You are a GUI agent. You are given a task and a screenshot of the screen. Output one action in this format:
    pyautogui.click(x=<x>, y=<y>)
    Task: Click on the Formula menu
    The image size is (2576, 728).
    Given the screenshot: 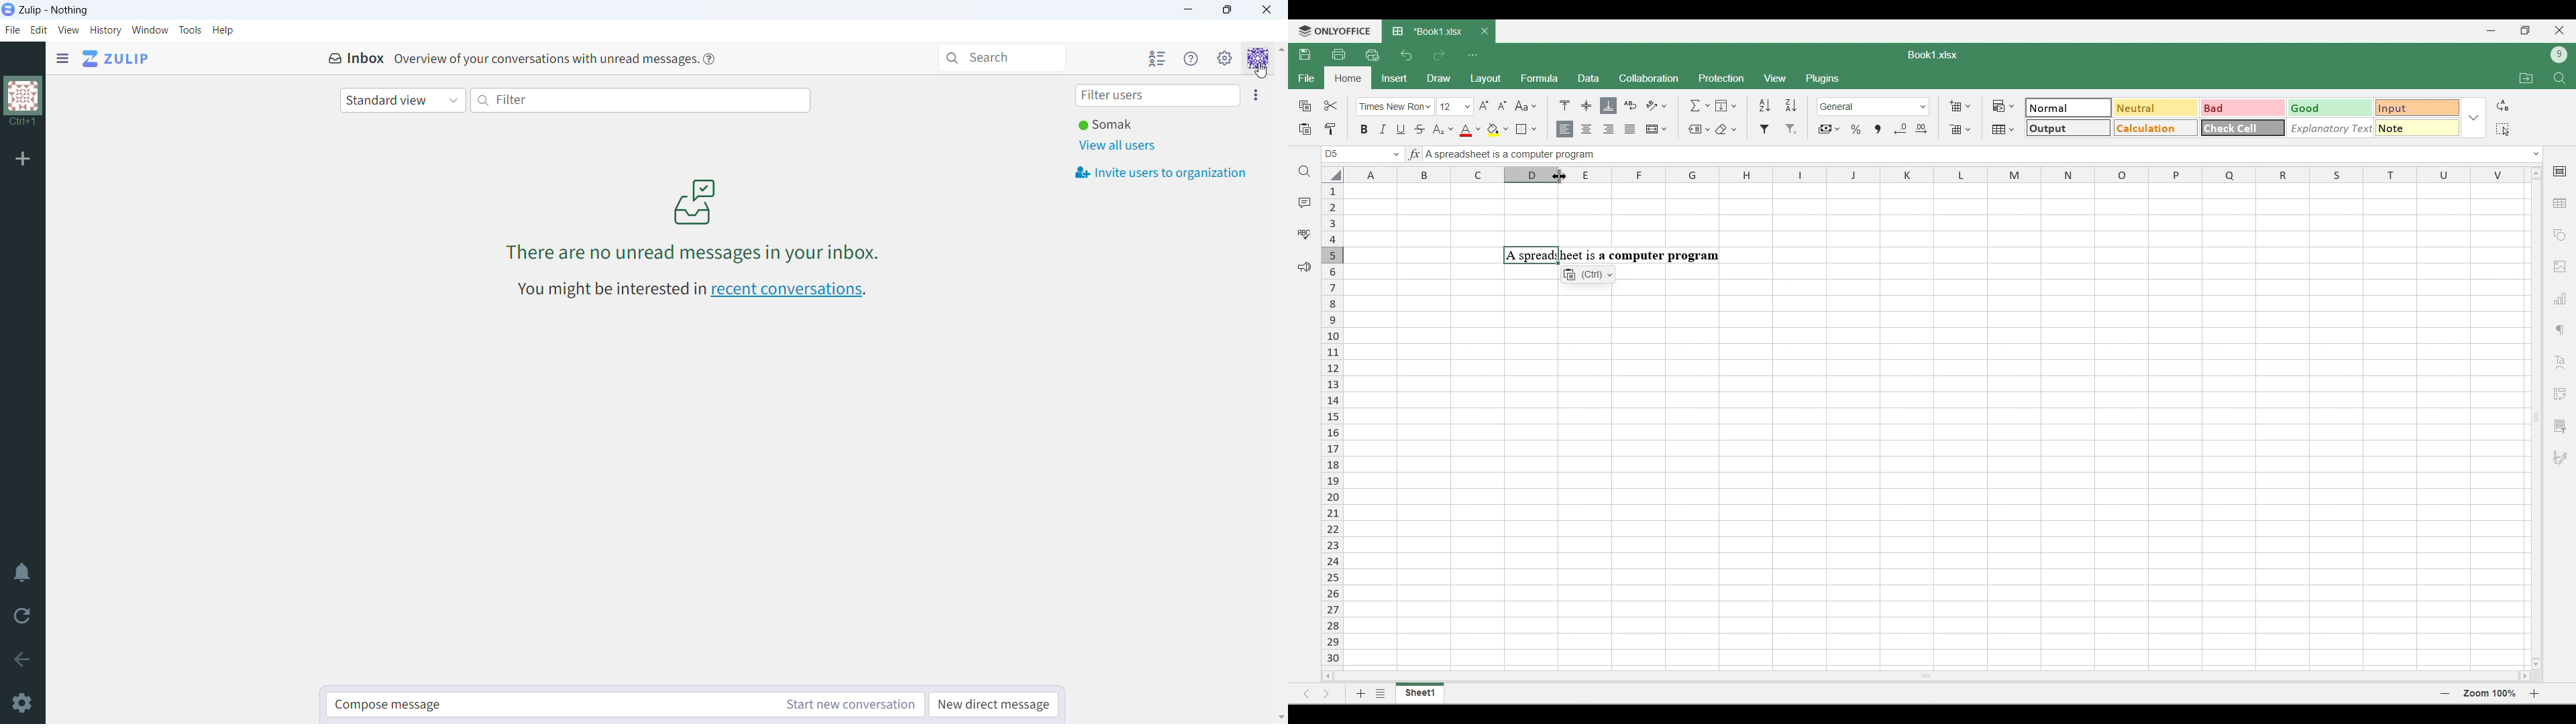 What is the action you would take?
    pyautogui.click(x=1540, y=78)
    